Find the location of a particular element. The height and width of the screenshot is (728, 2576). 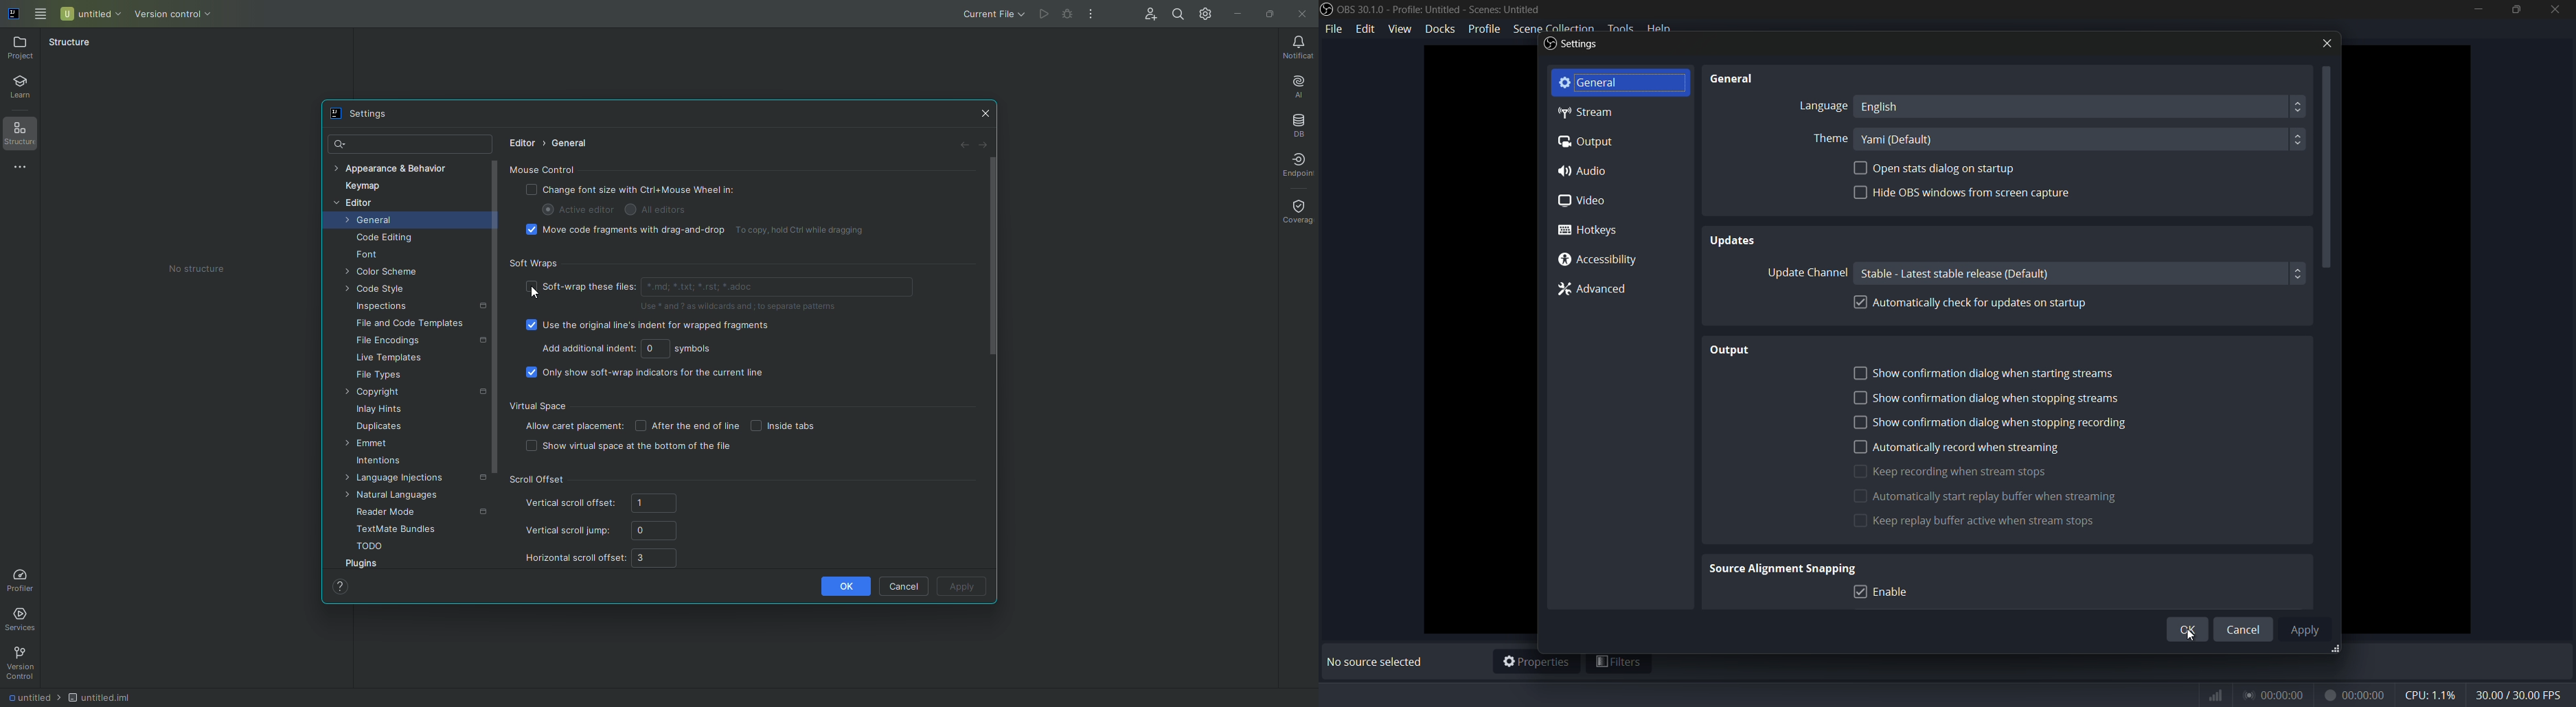

File Encodings is located at coordinates (393, 342).